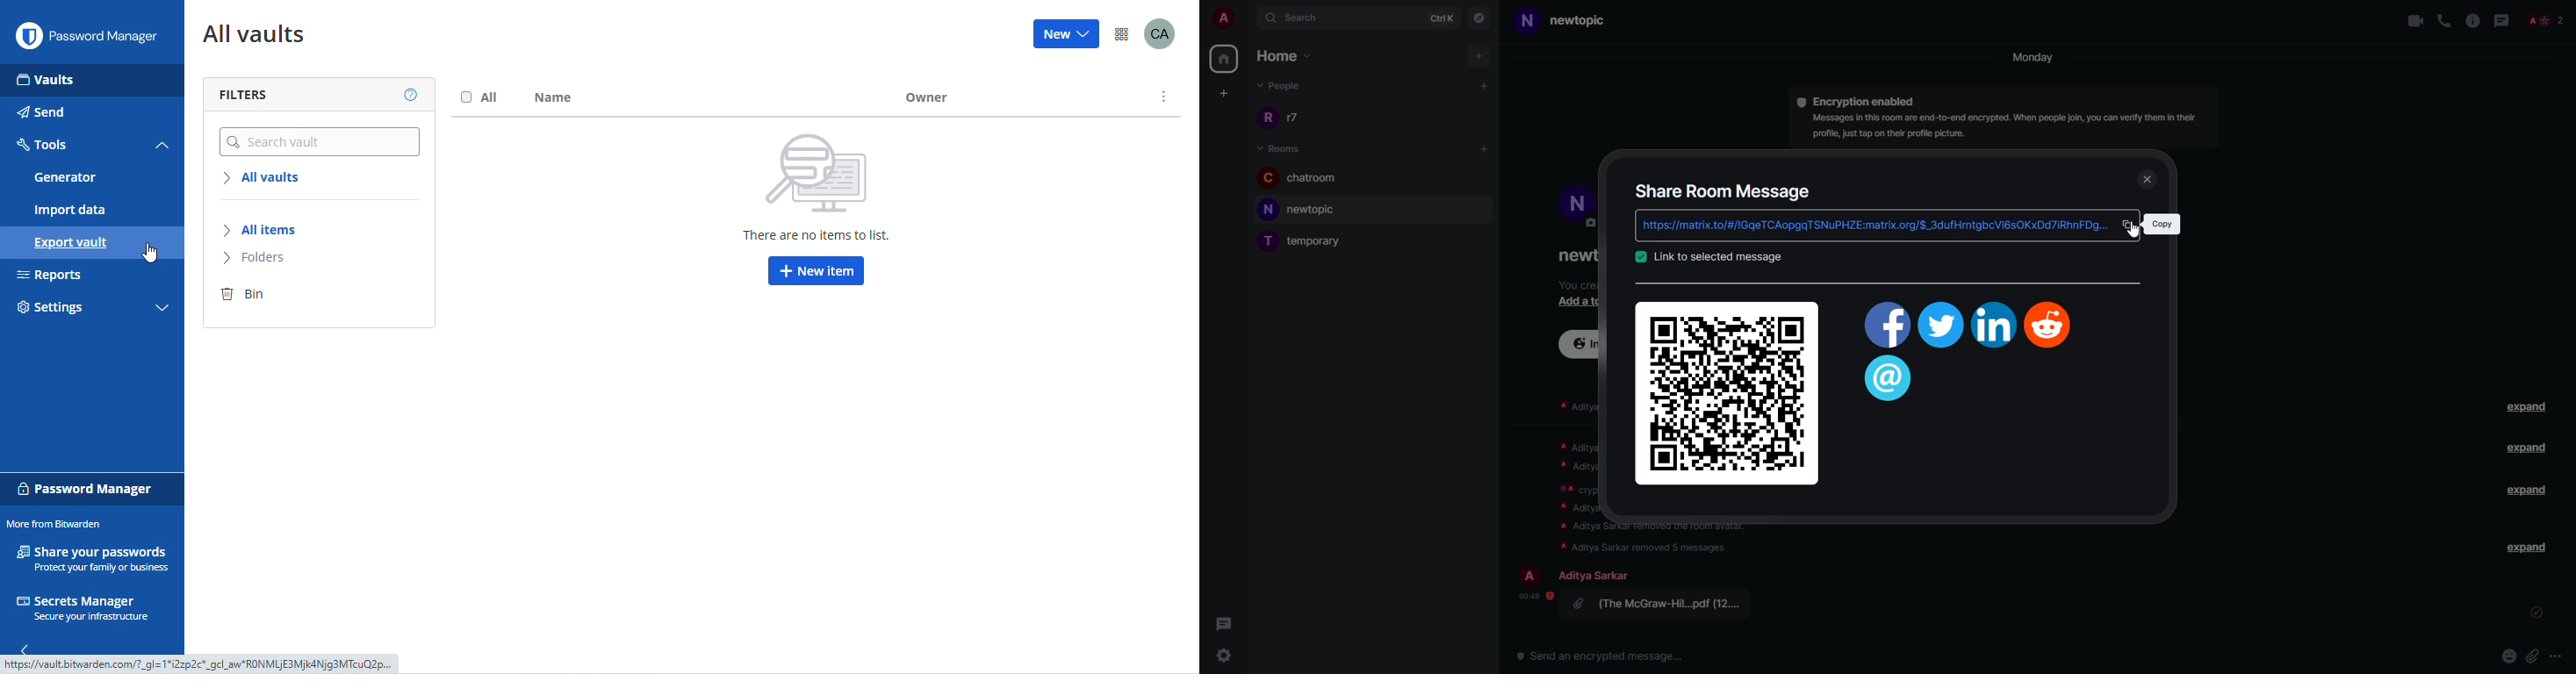 The width and height of the screenshot is (2576, 700). Describe the element at coordinates (1481, 56) in the screenshot. I see `add` at that location.